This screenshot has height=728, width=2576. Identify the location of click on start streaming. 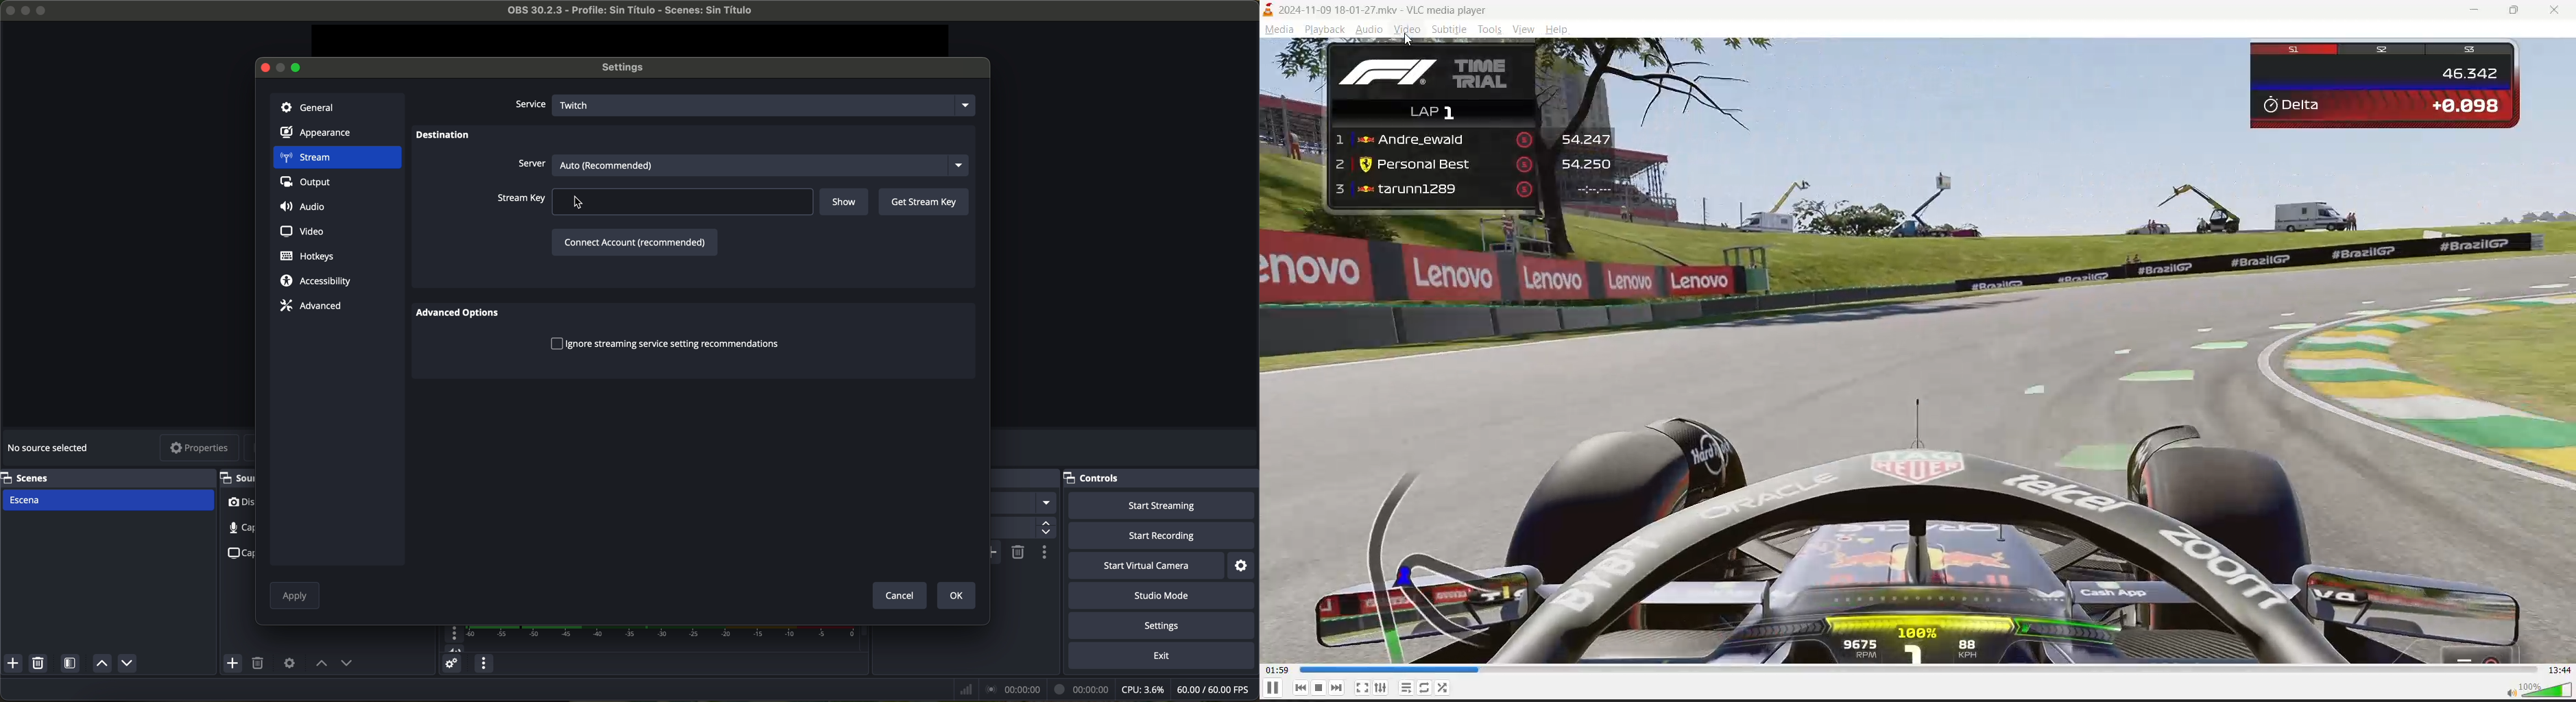
(1163, 507).